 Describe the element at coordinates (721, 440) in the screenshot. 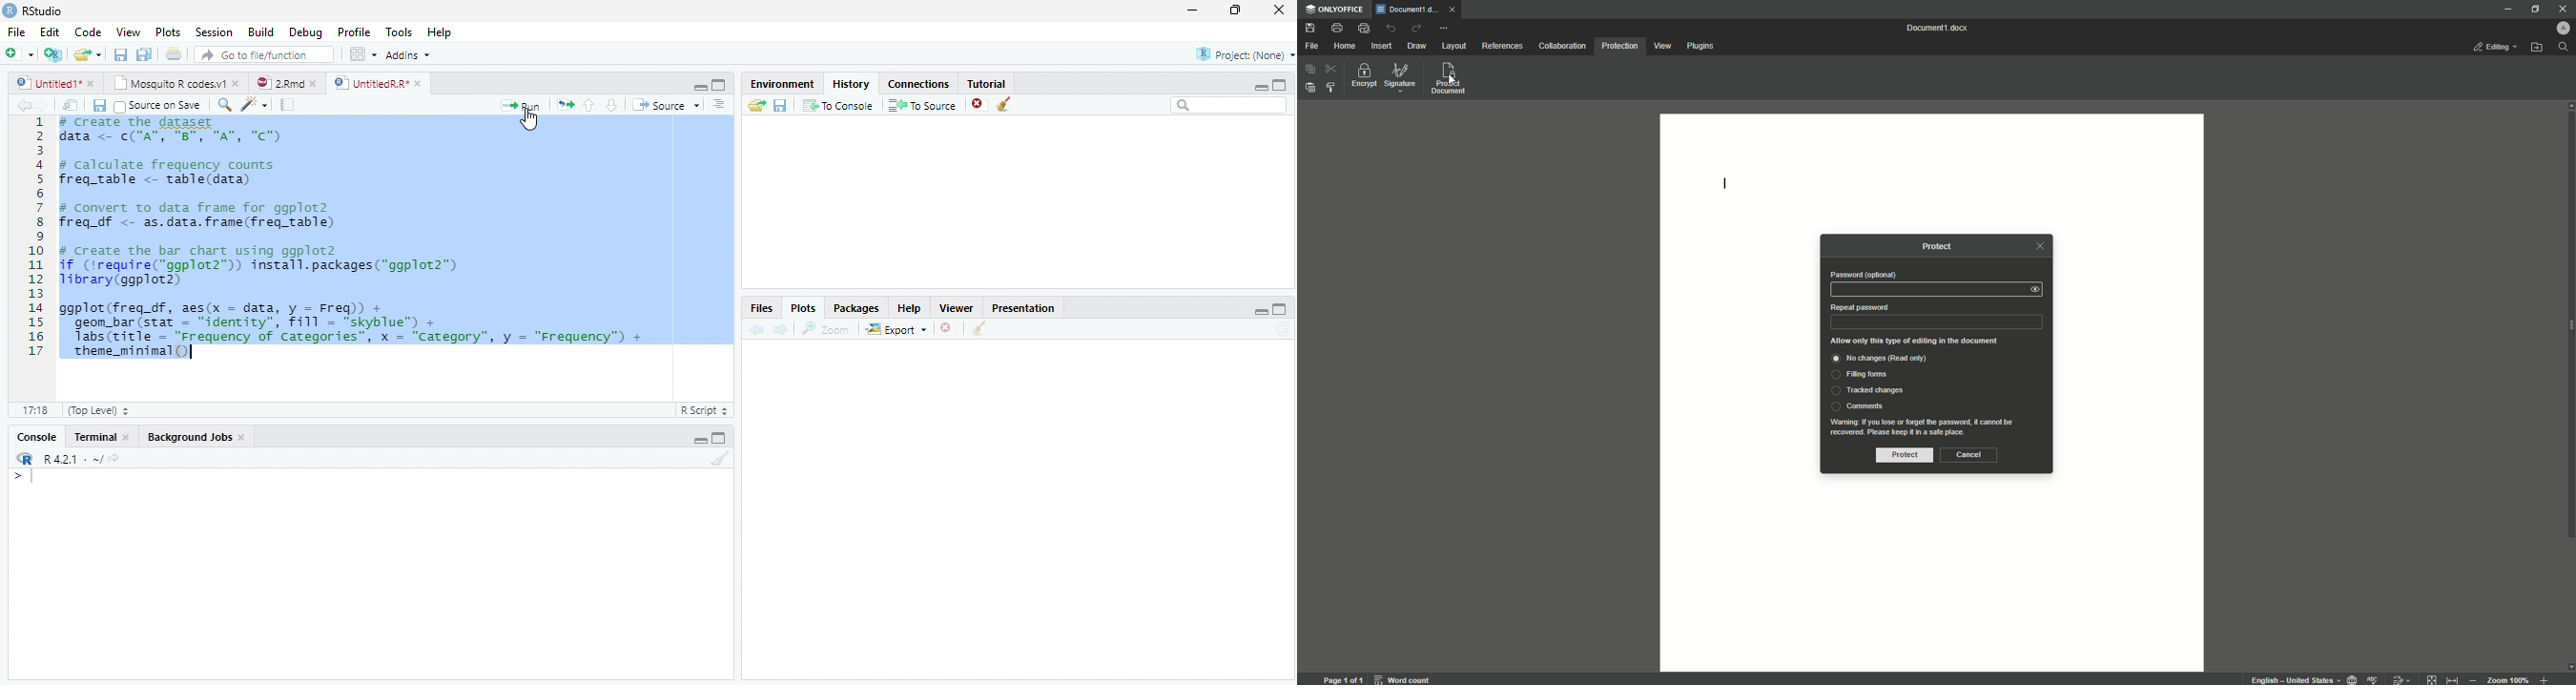

I see `Maximize` at that location.